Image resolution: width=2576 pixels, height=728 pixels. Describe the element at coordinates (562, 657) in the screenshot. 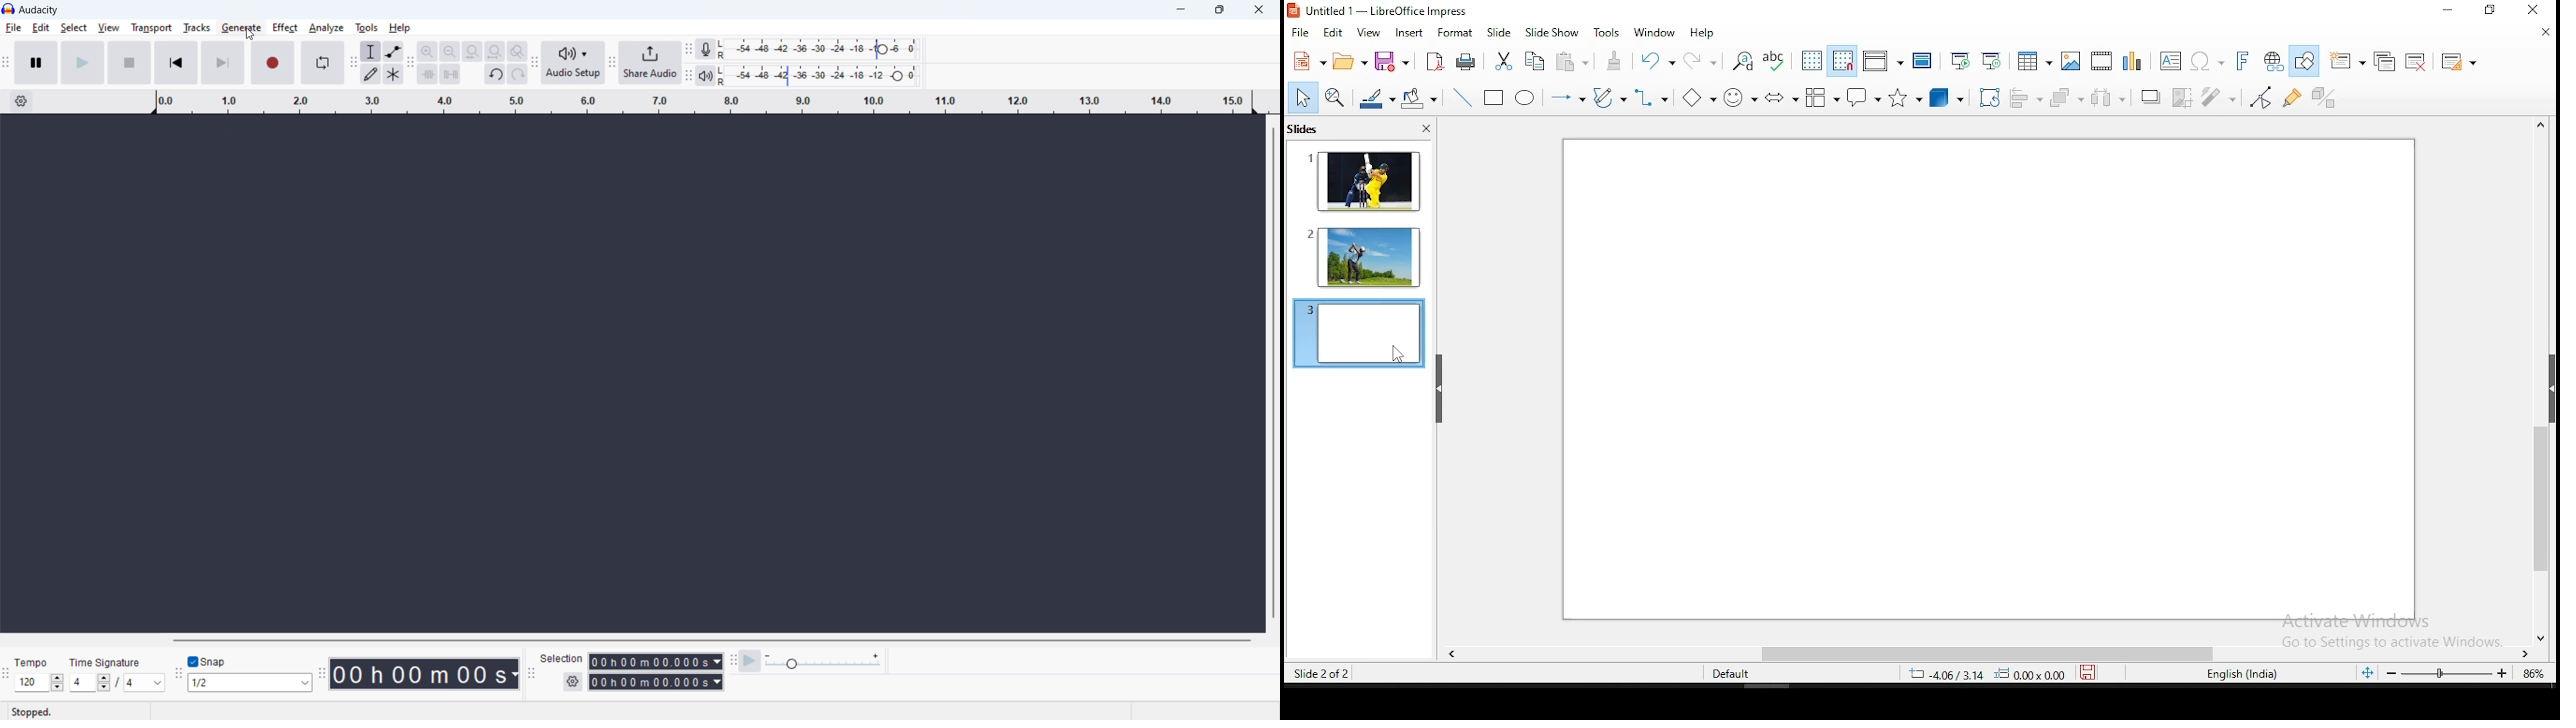

I see `selection` at that location.